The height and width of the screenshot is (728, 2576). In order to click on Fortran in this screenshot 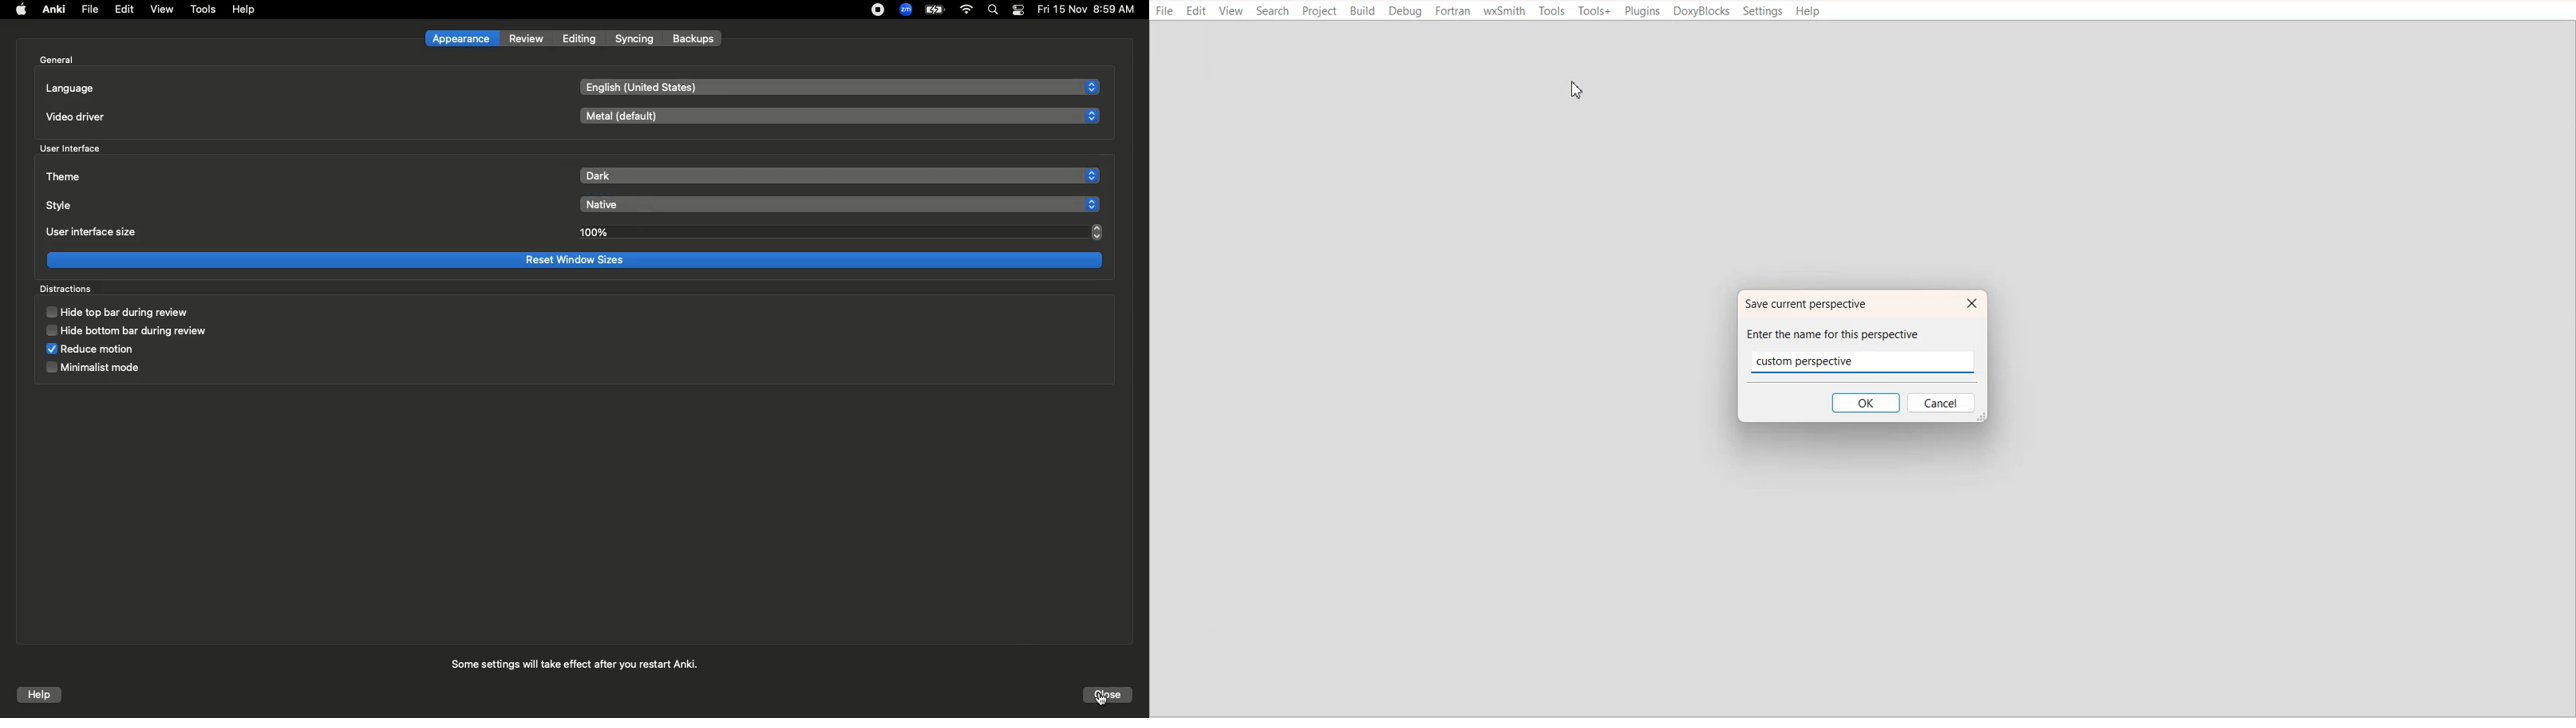, I will do `click(1453, 11)`.